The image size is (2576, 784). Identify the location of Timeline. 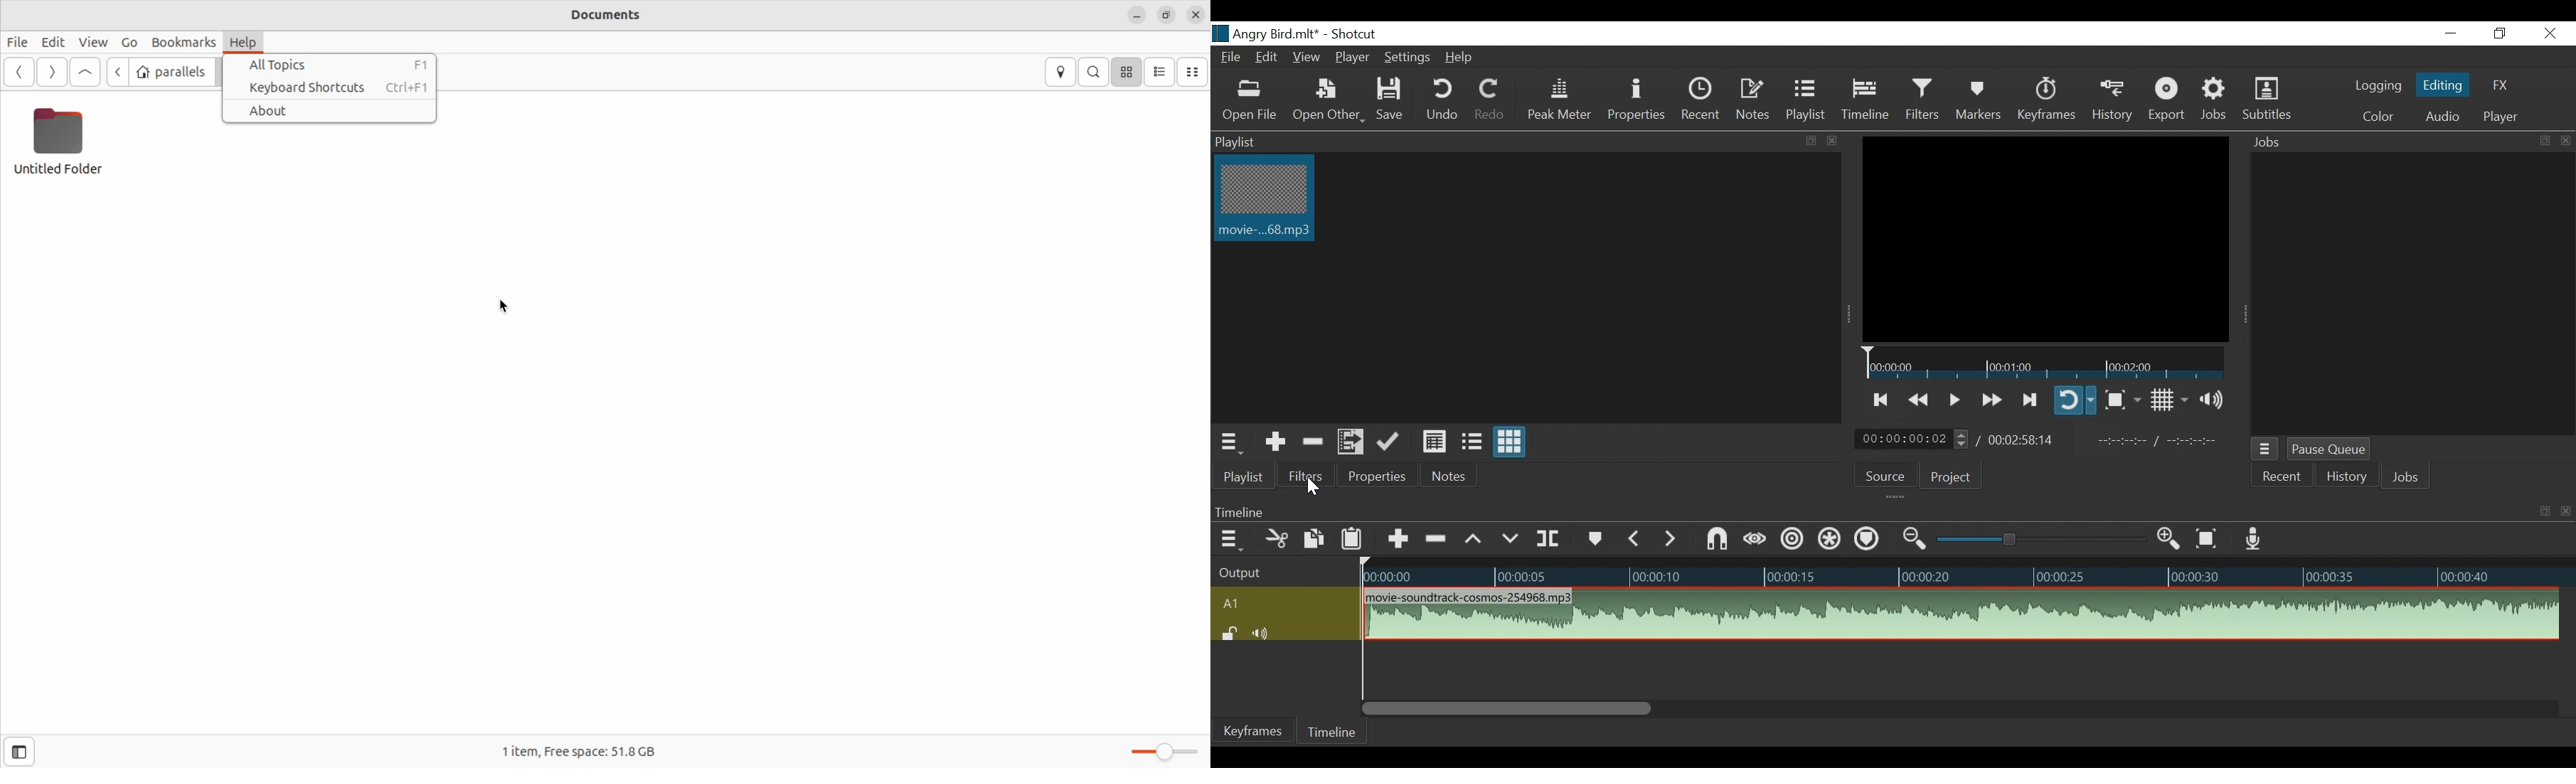
(1962, 572).